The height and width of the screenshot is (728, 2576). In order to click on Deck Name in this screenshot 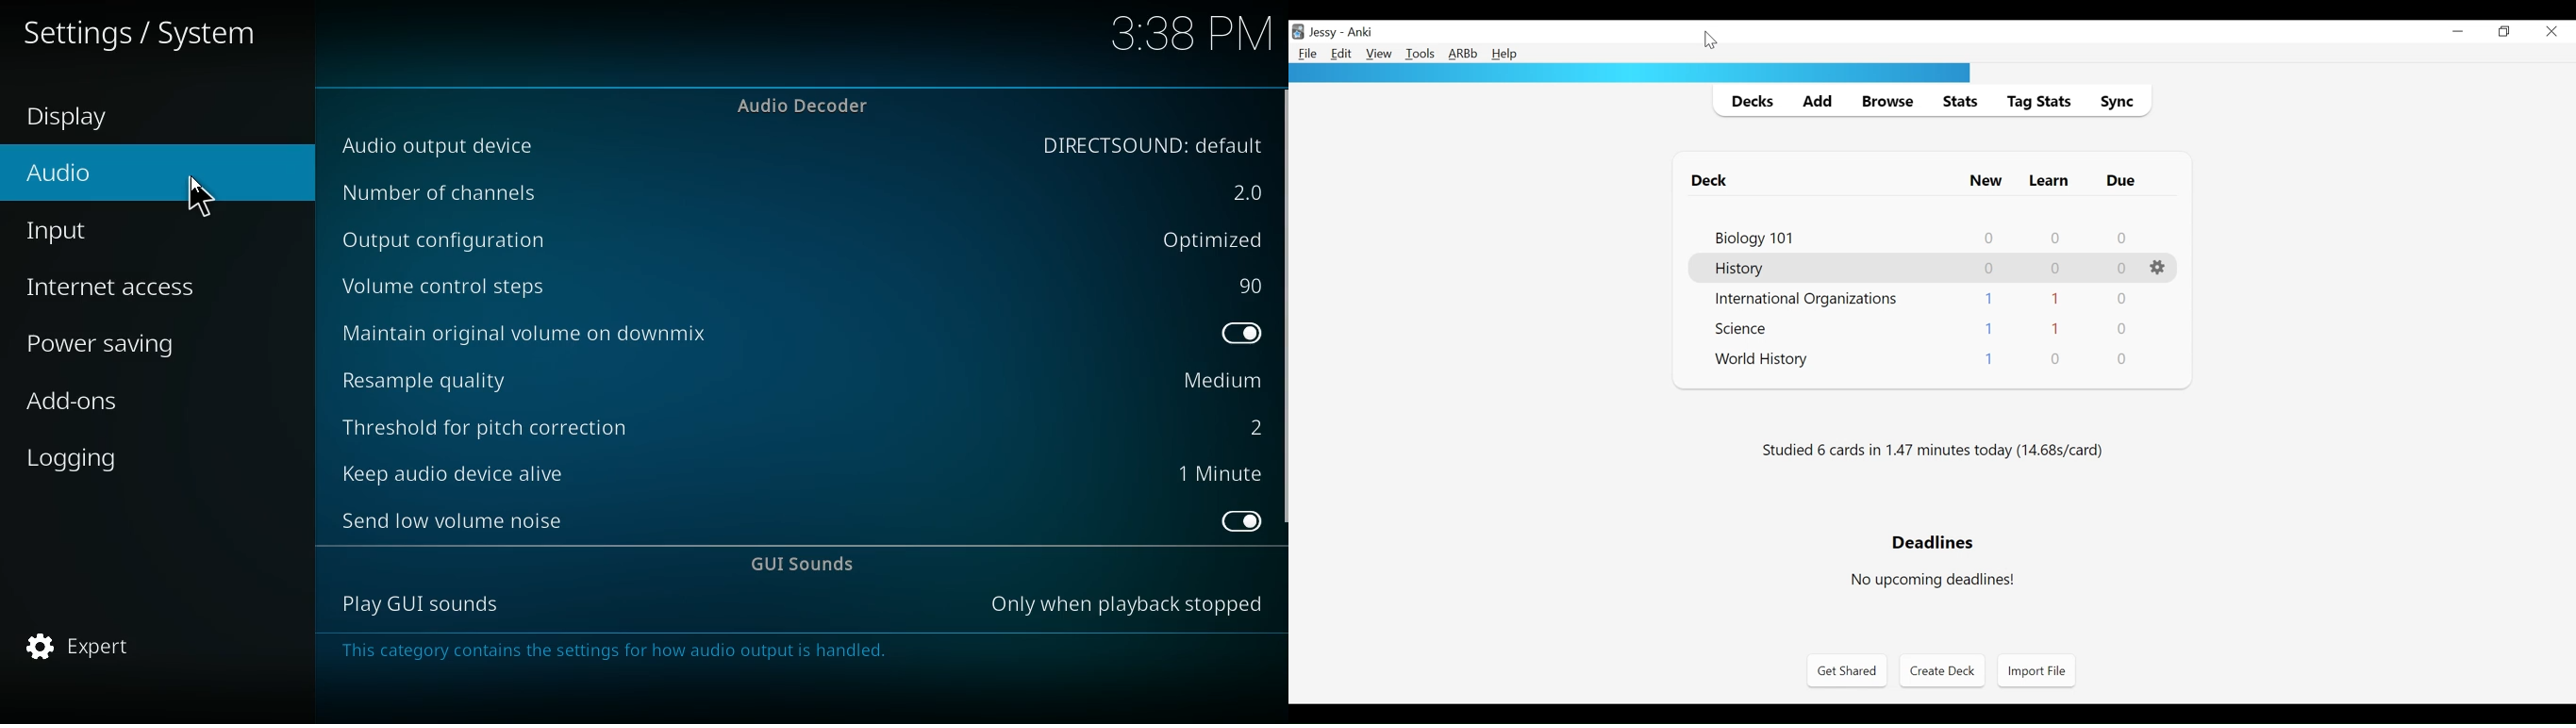, I will do `click(1712, 181)`.